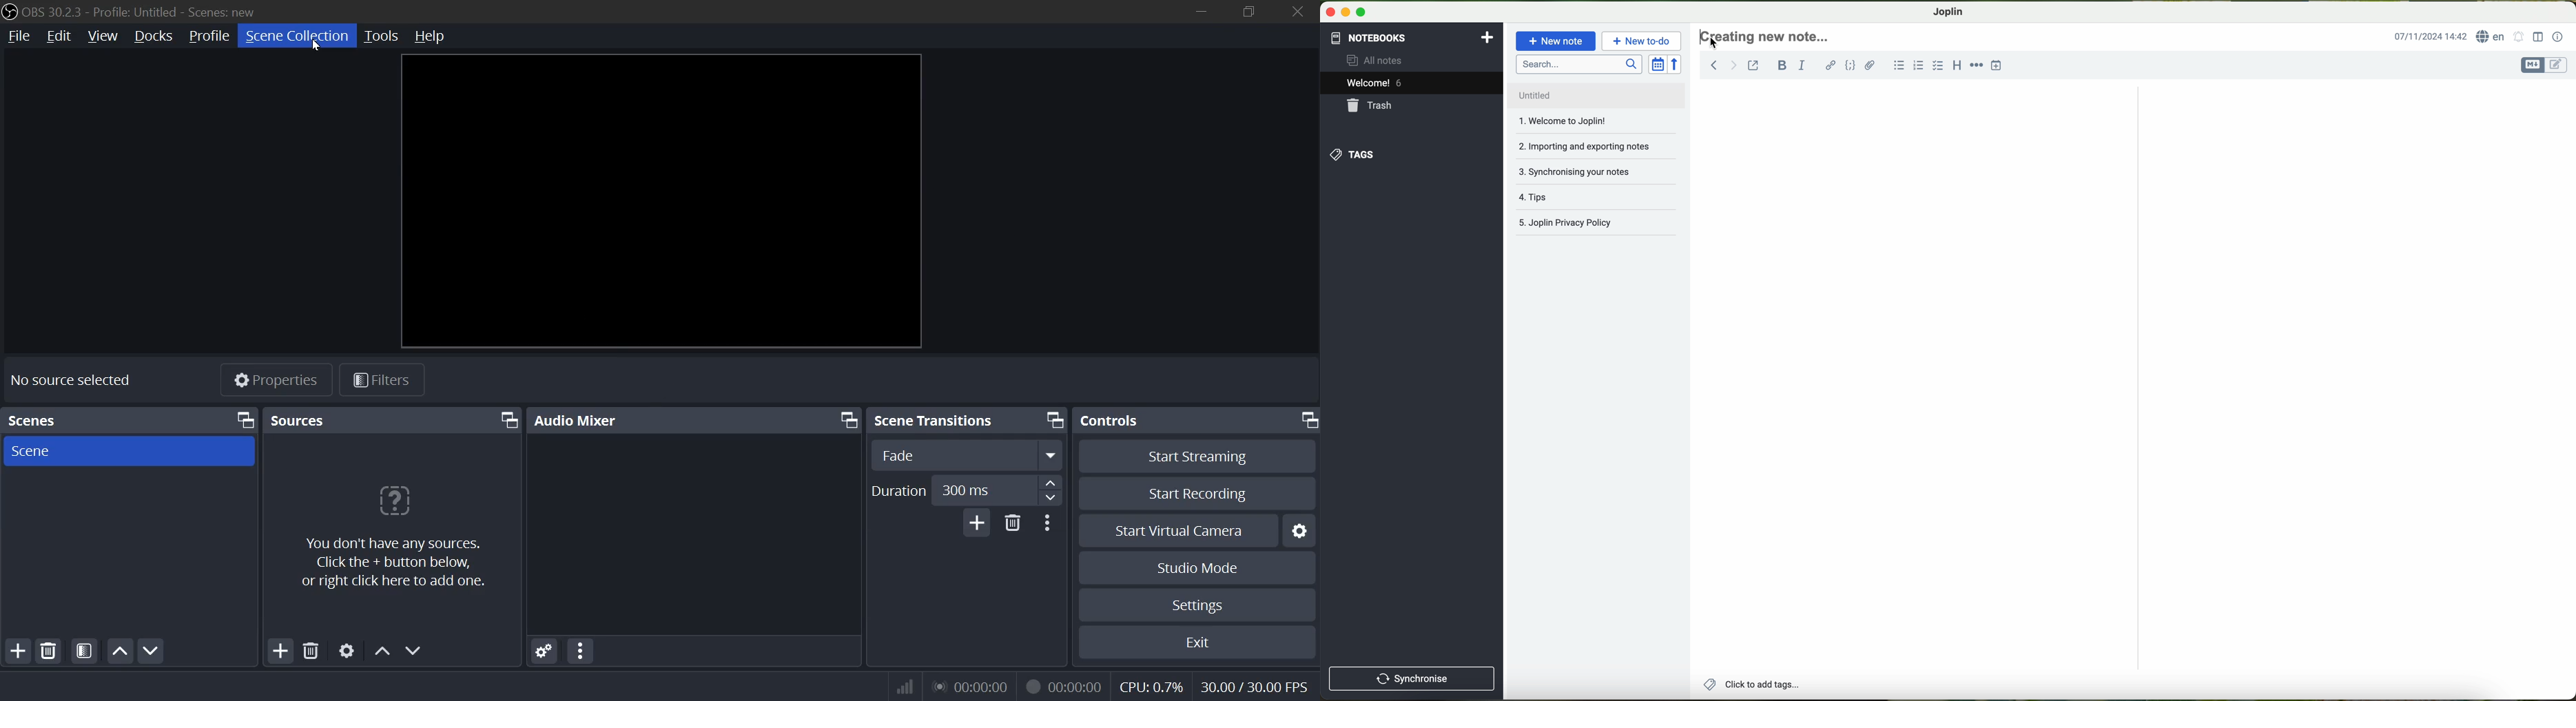 This screenshot has width=2576, height=728. Describe the element at coordinates (431, 36) in the screenshot. I see `help` at that location.